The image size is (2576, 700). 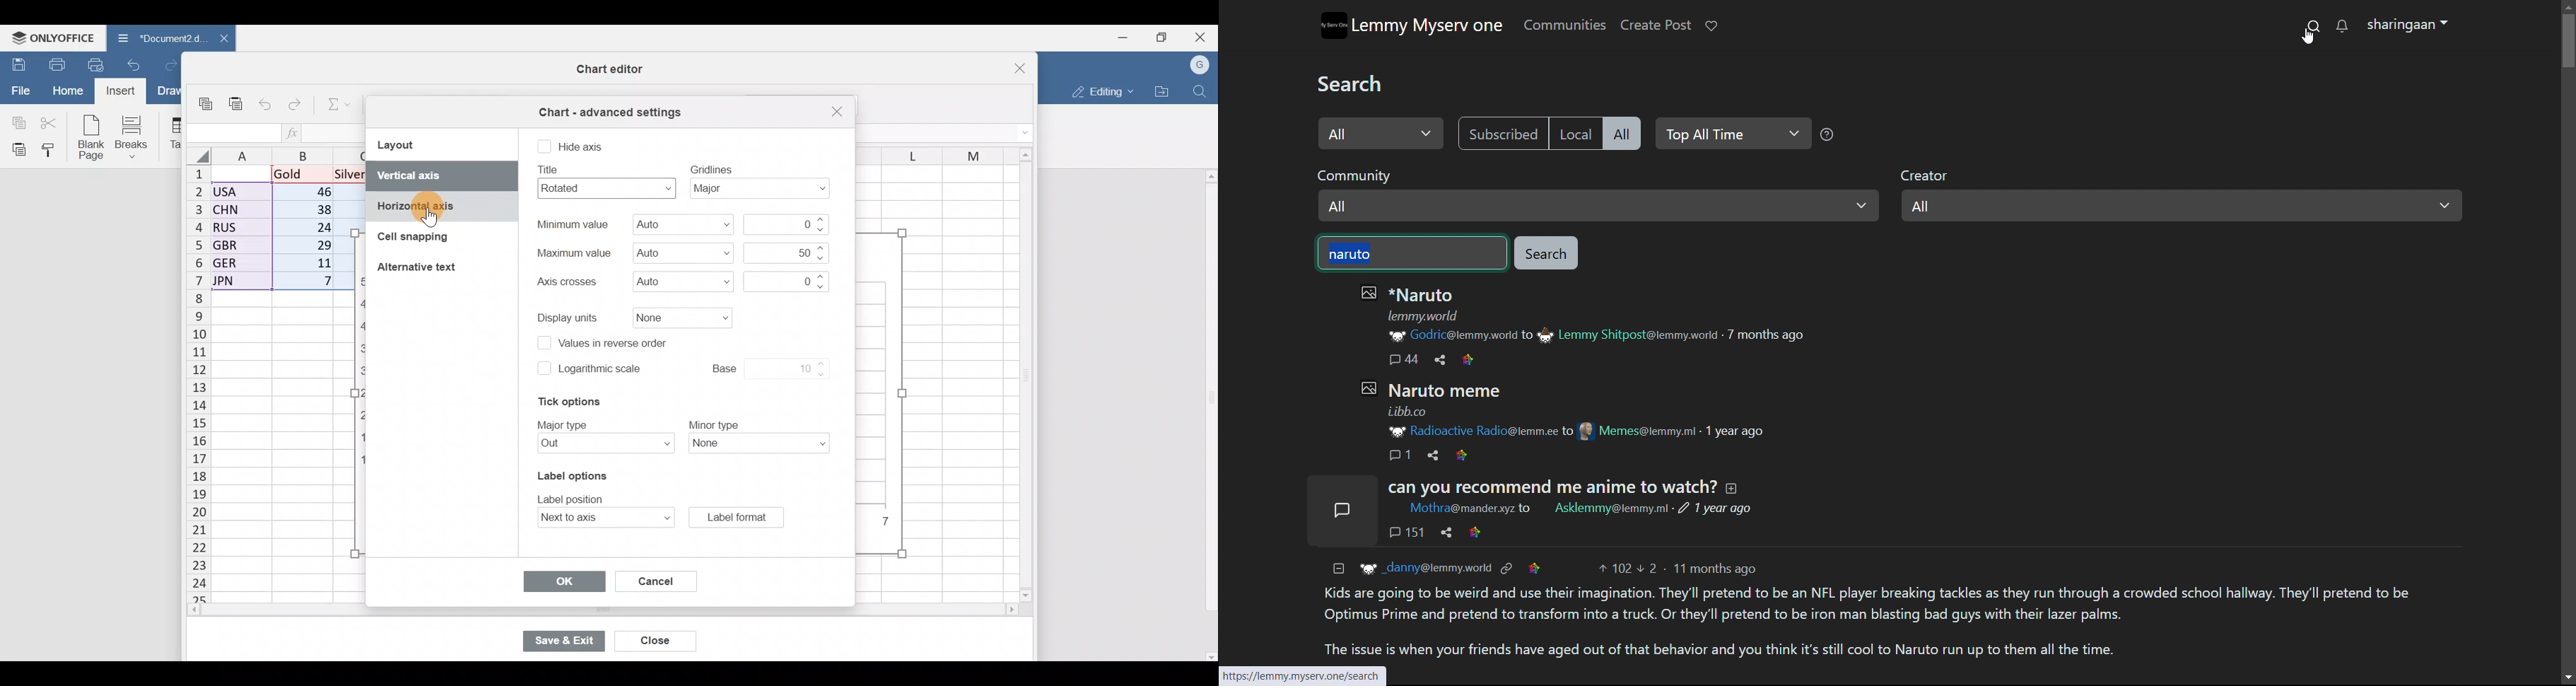 I want to click on scroll up, so click(x=2566, y=6).